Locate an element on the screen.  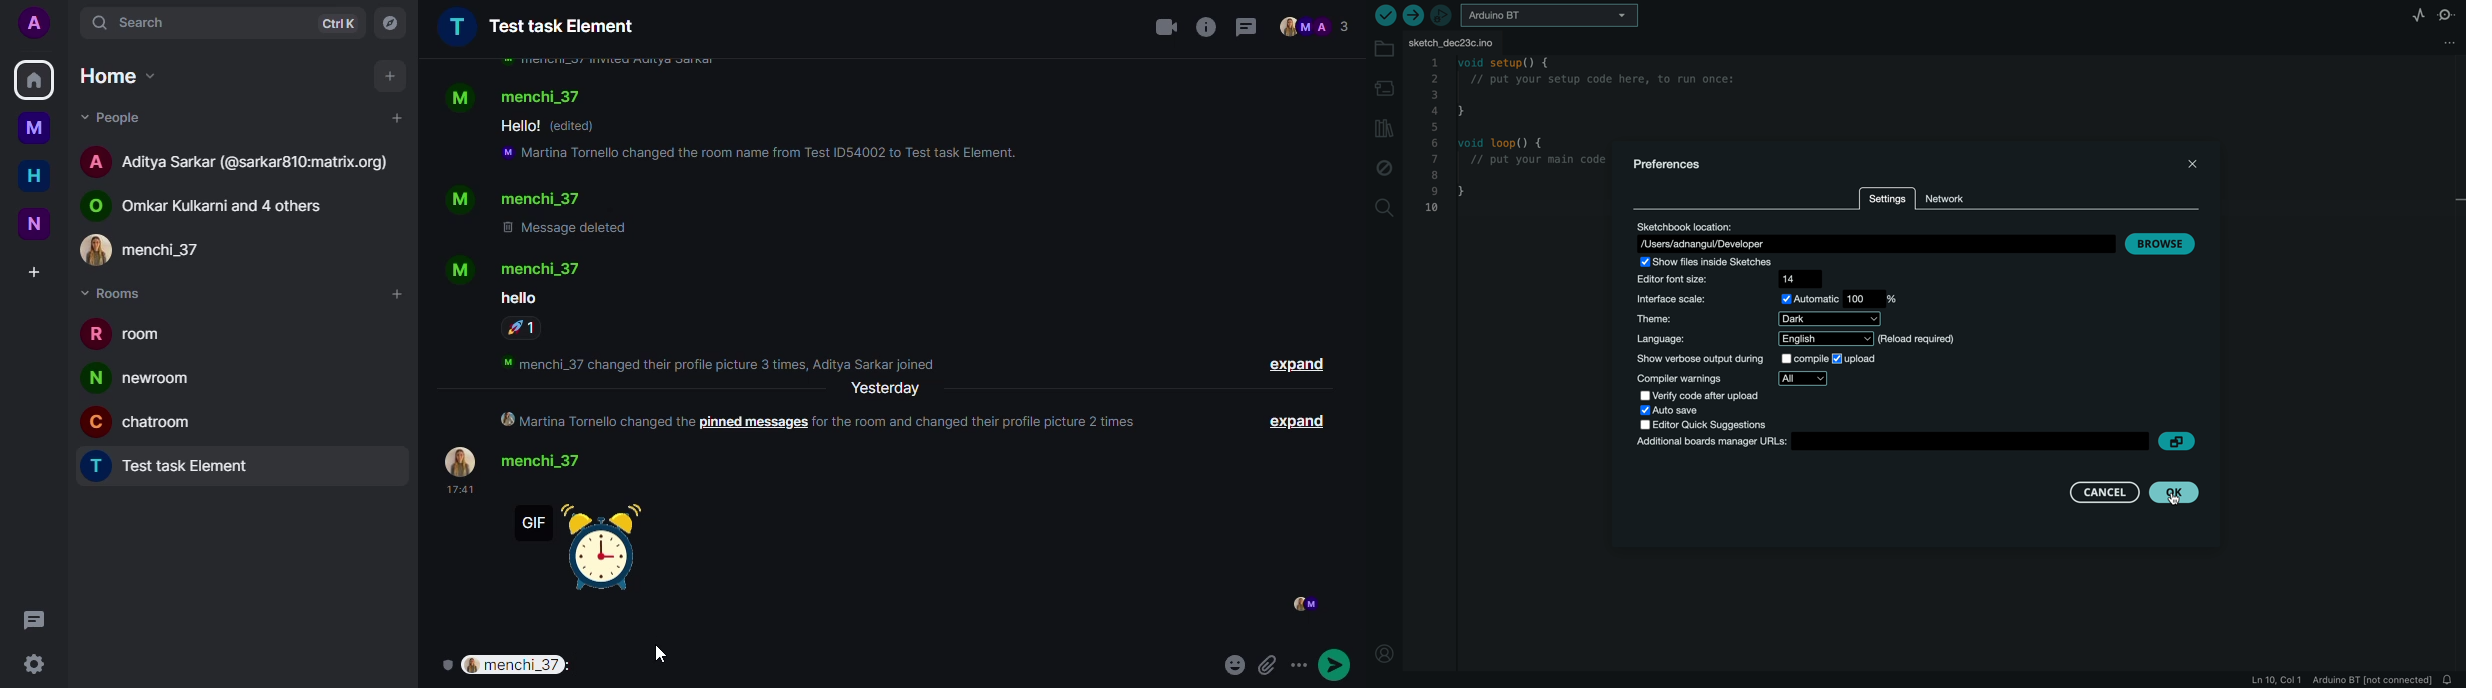
myspace is located at coordinates (35, 128).